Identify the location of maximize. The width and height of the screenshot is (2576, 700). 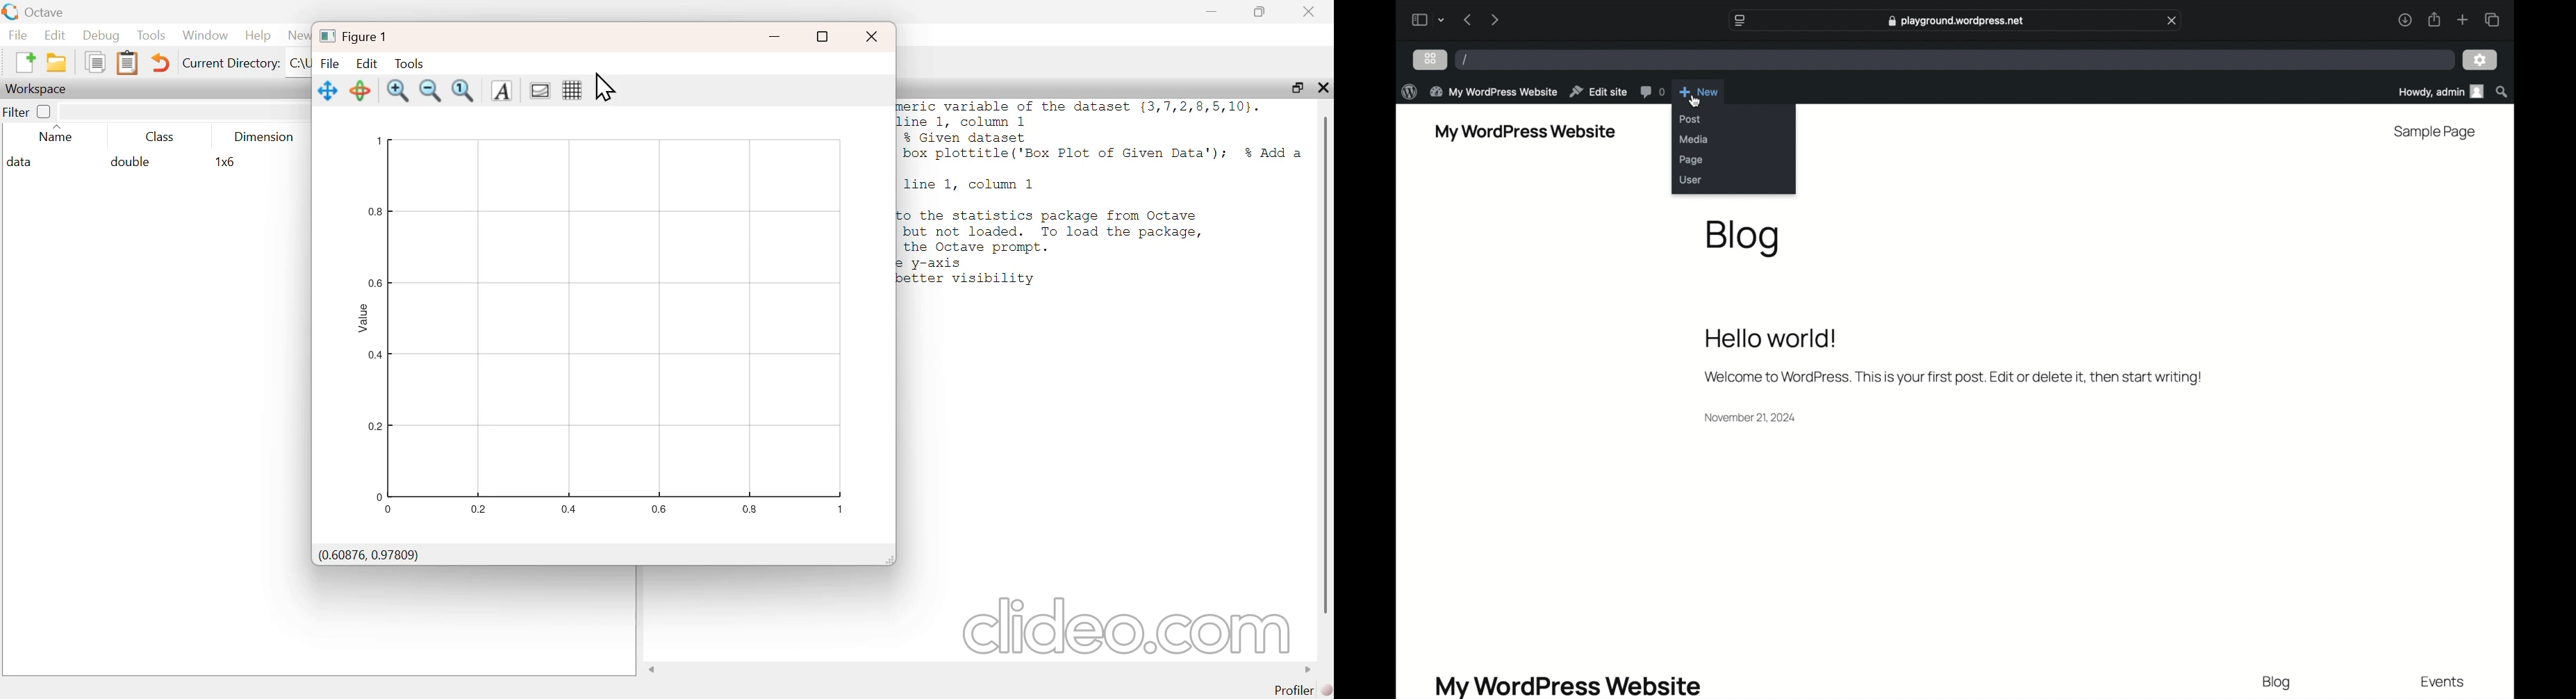
(1260, 12).